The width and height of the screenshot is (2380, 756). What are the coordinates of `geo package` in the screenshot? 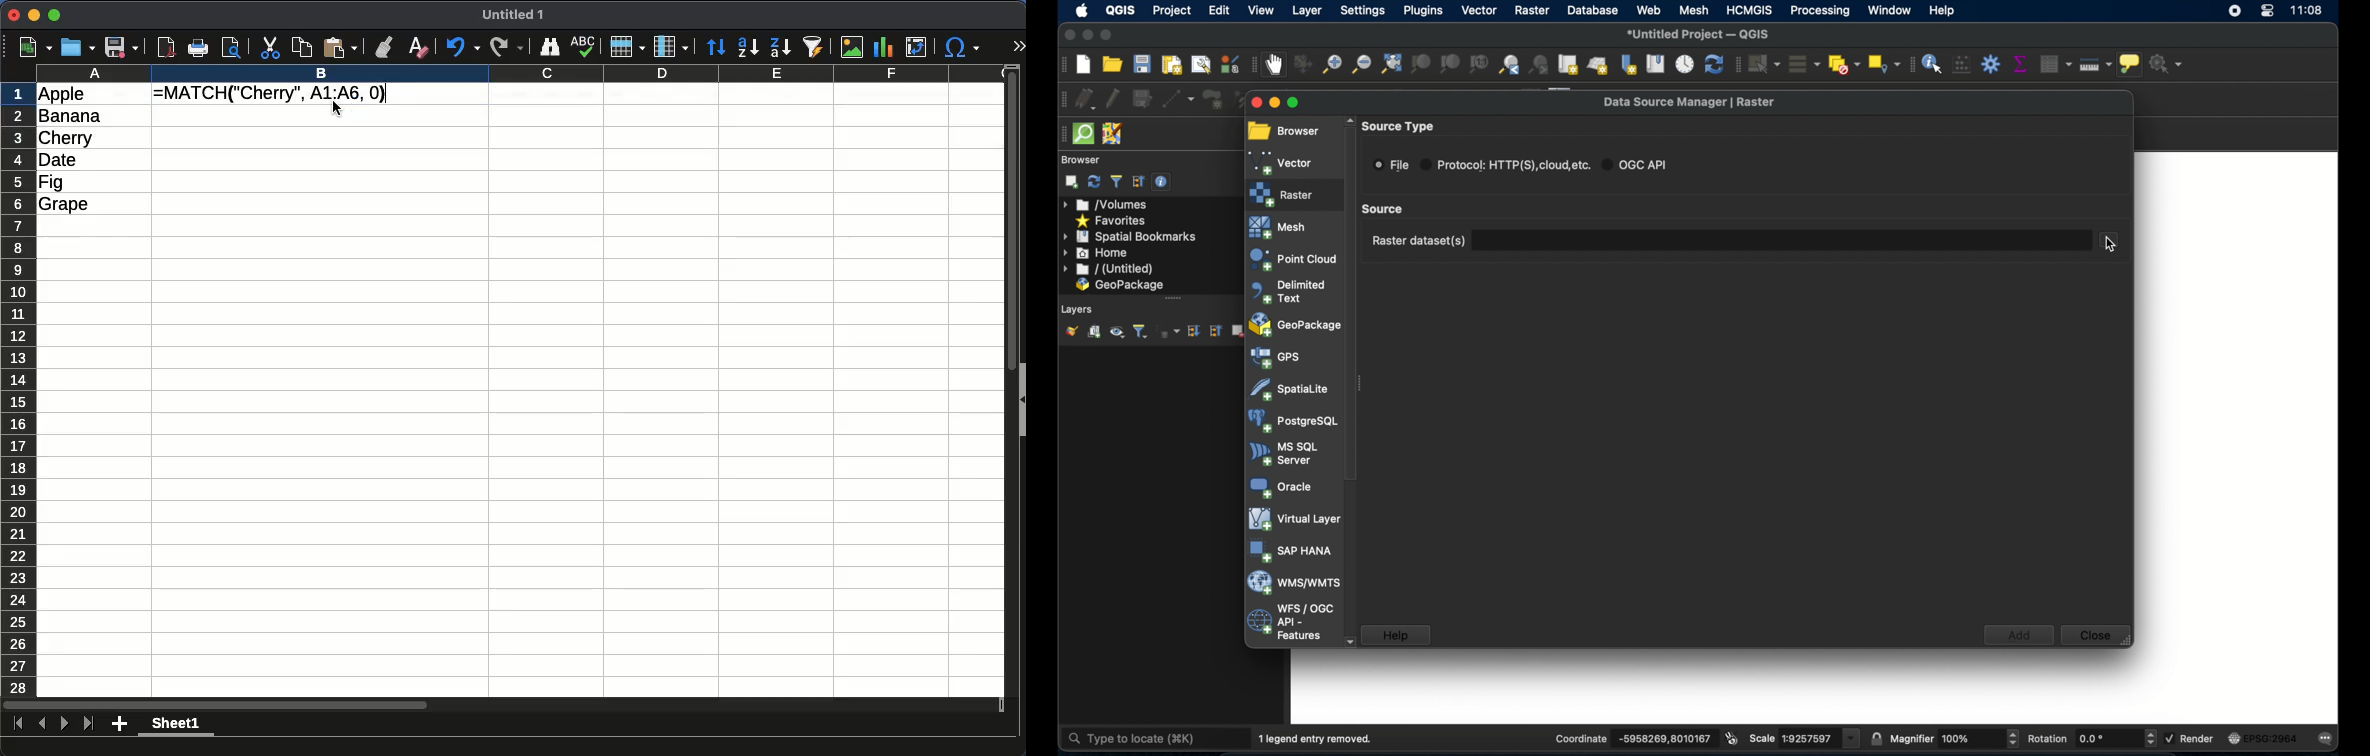 It's located at (1119, 286).